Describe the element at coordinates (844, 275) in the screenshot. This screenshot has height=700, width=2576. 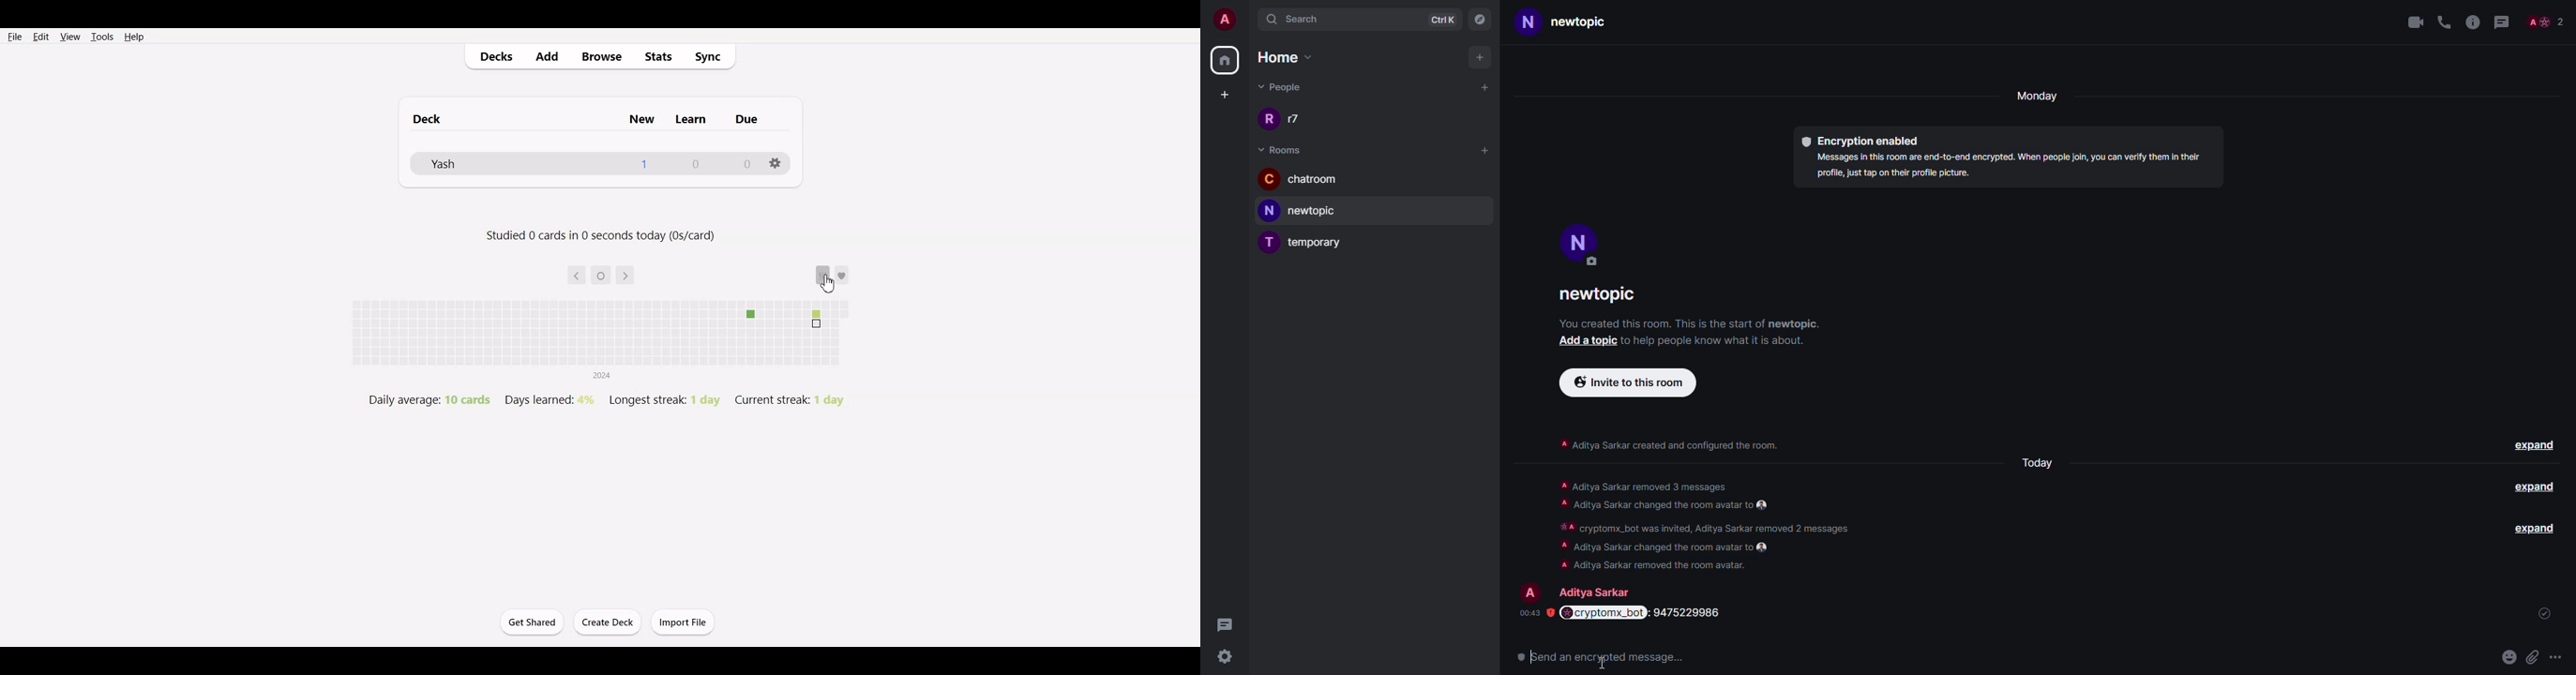
I see `Support add-on` at that location.